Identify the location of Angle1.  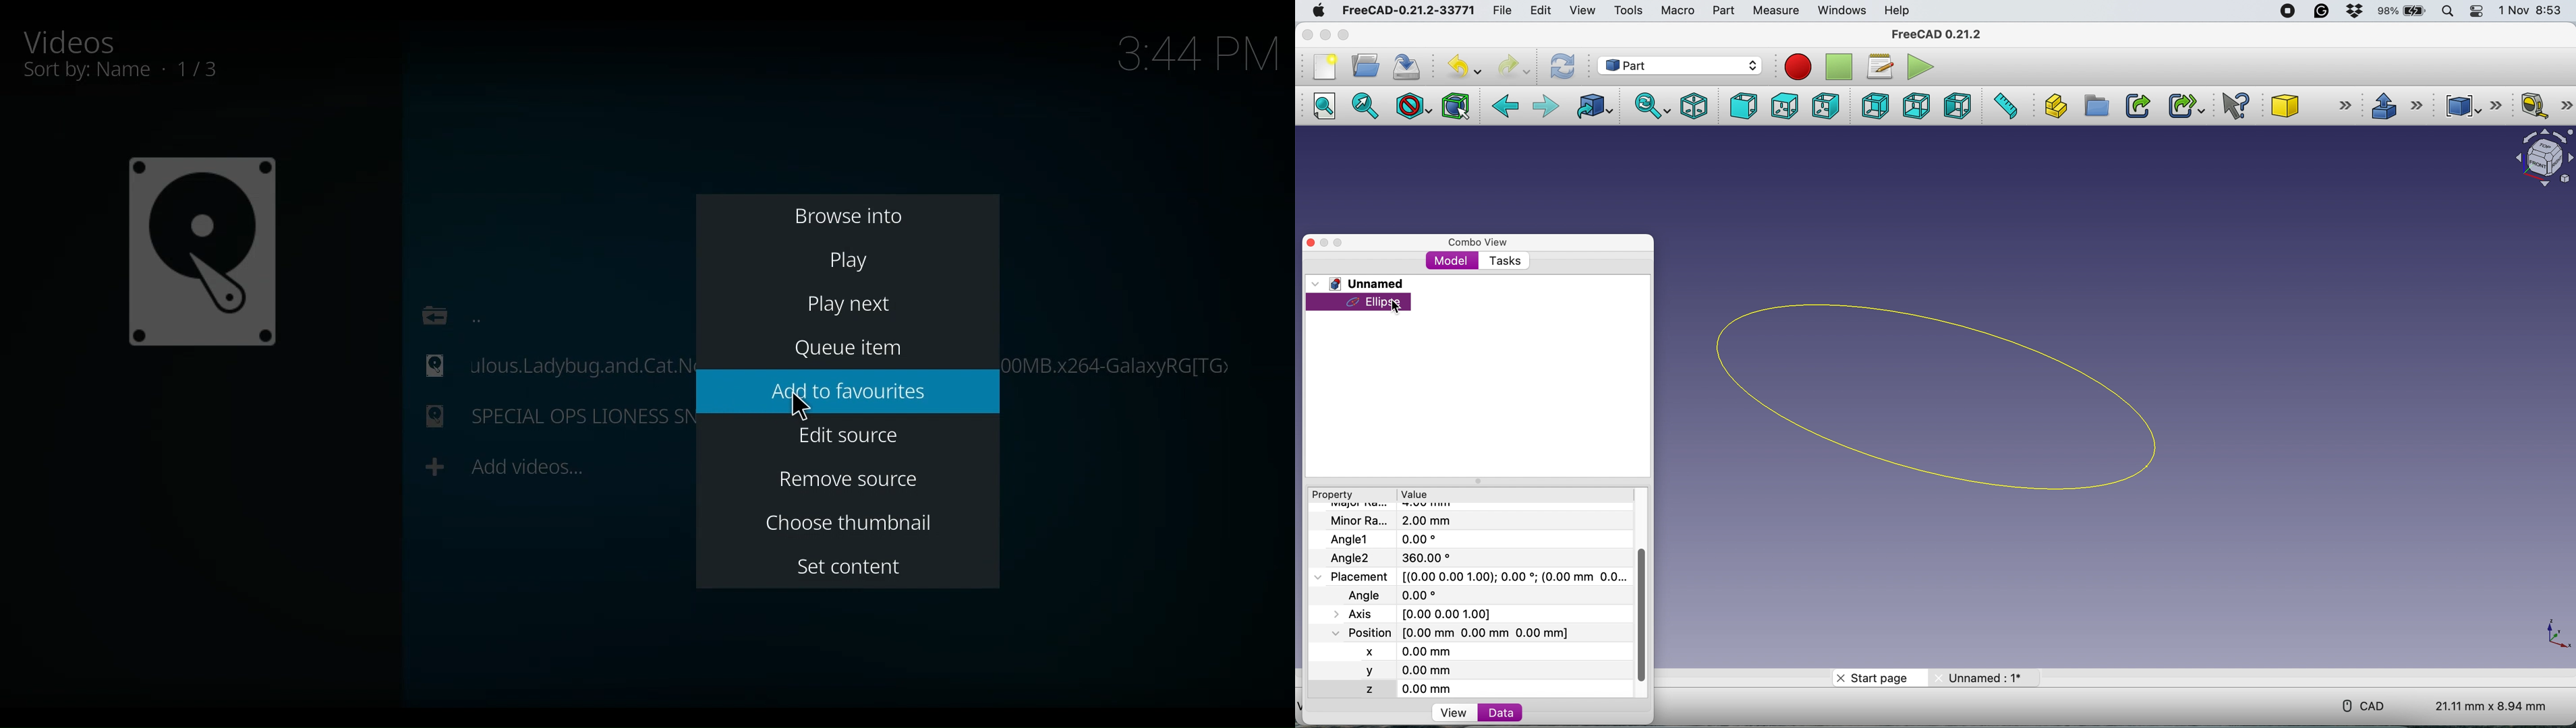
(1386, 539).